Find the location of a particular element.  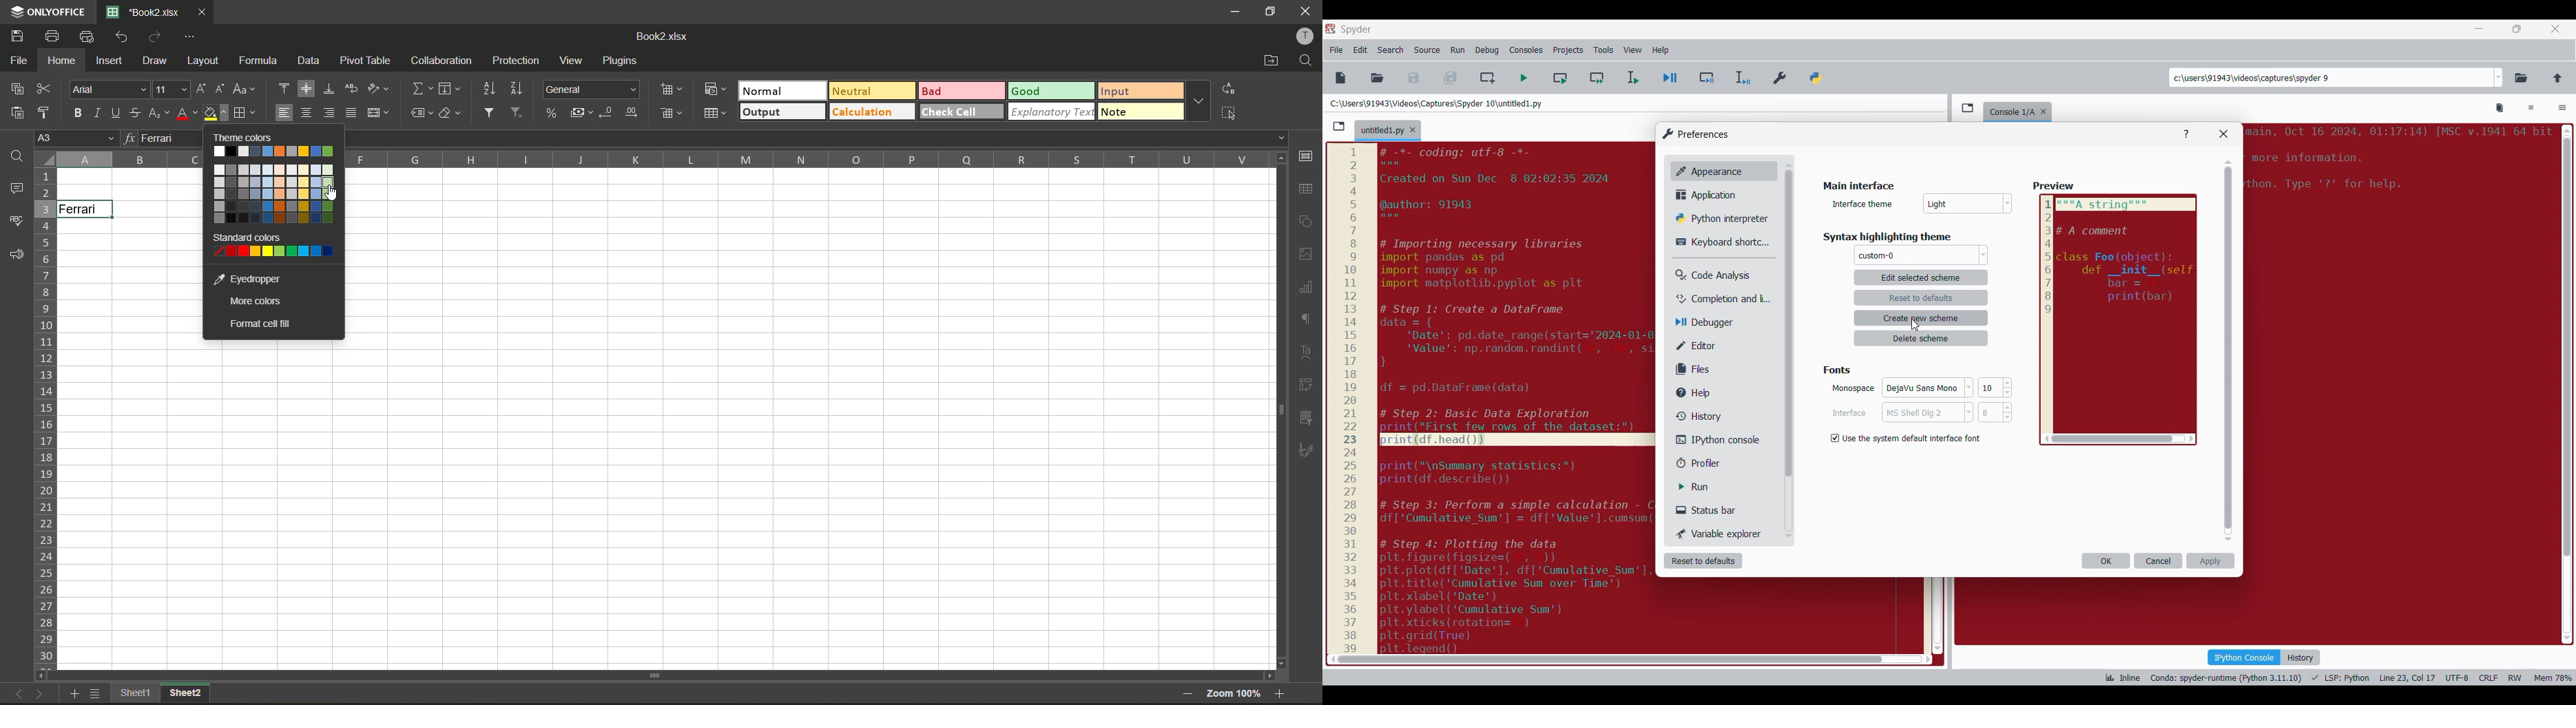

copy is located at coordinates (17, 87).